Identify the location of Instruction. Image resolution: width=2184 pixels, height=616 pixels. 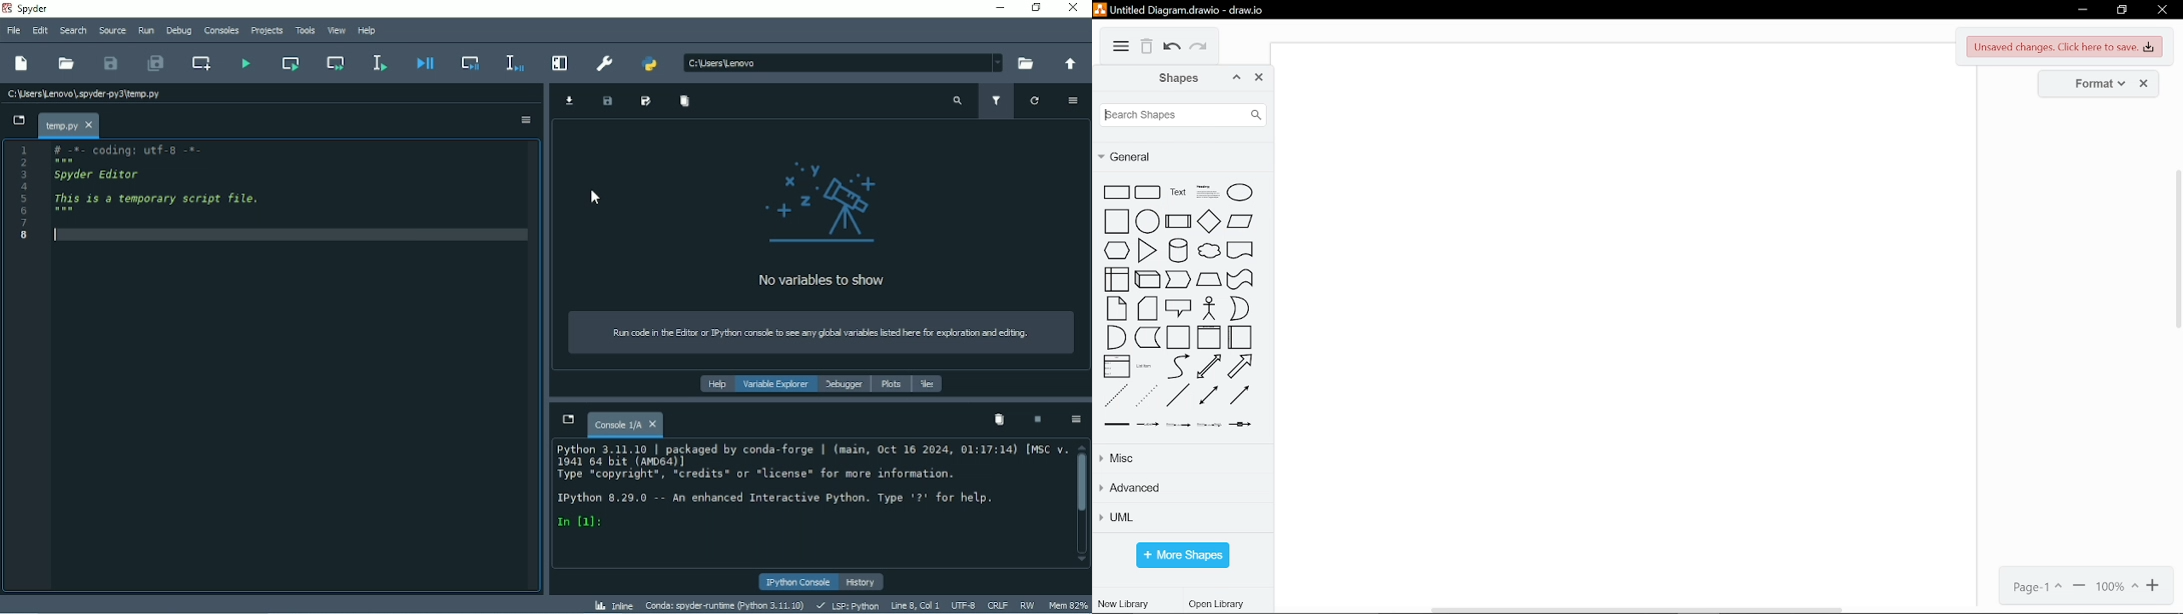
(814, 333).